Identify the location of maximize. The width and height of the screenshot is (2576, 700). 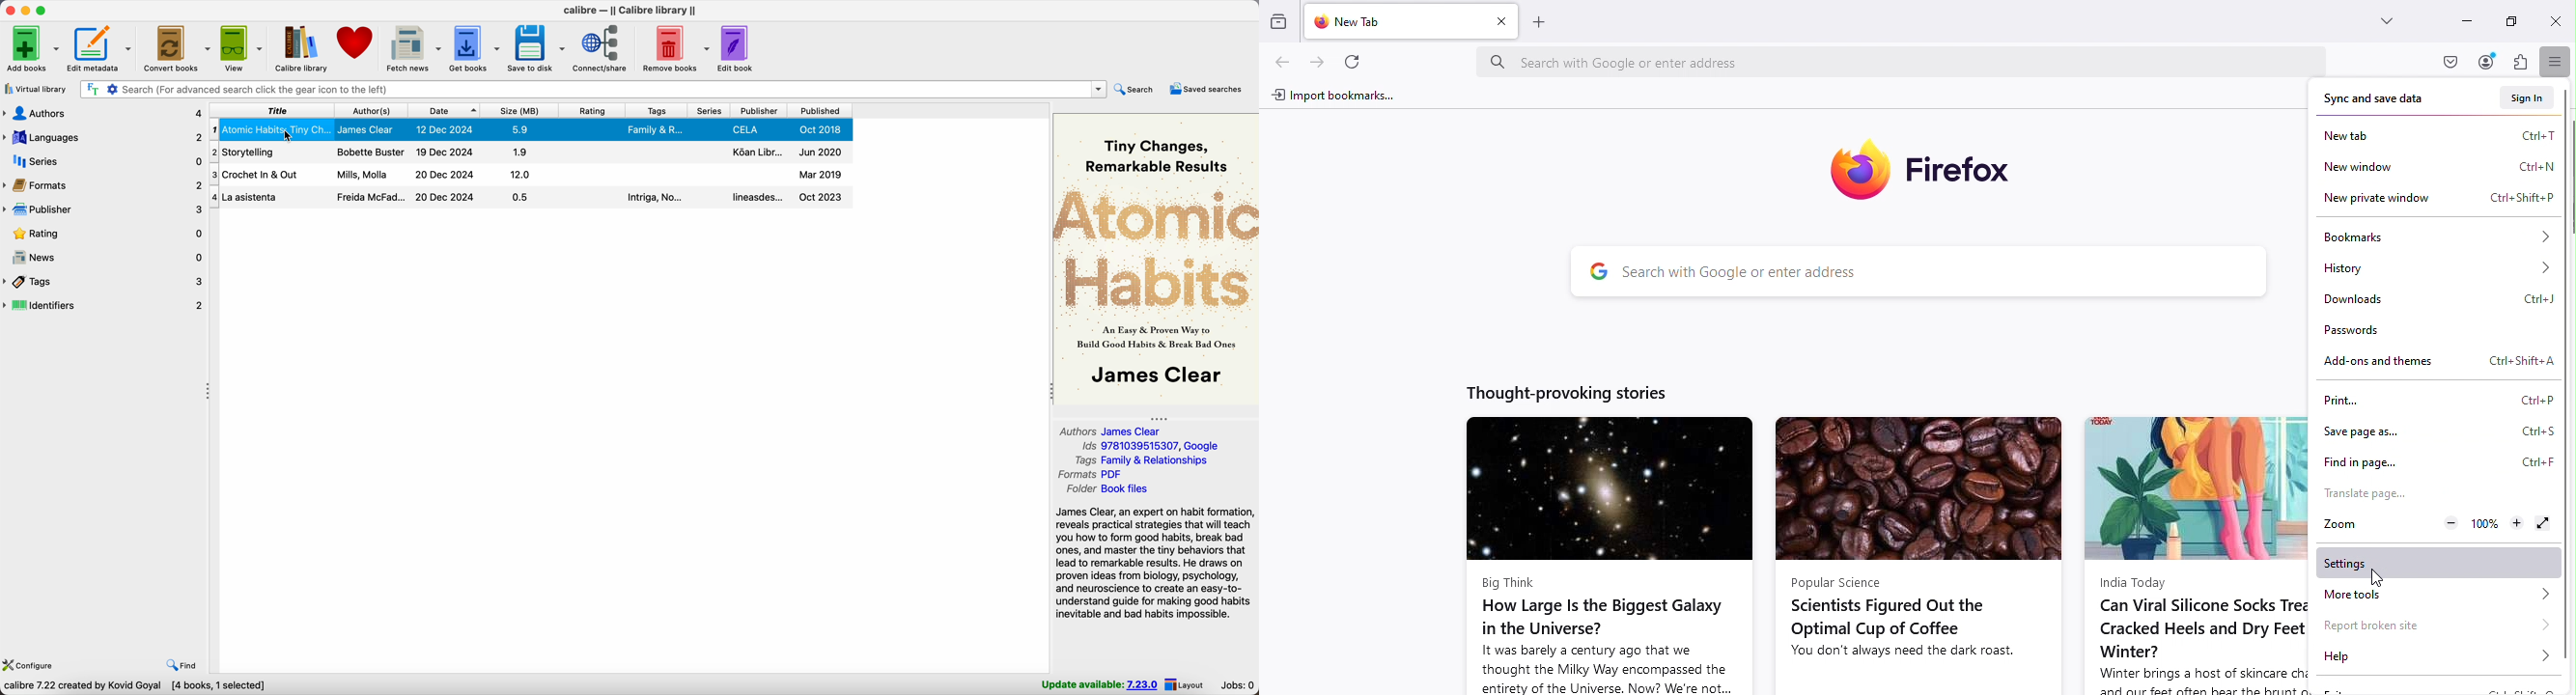
(43, 9).